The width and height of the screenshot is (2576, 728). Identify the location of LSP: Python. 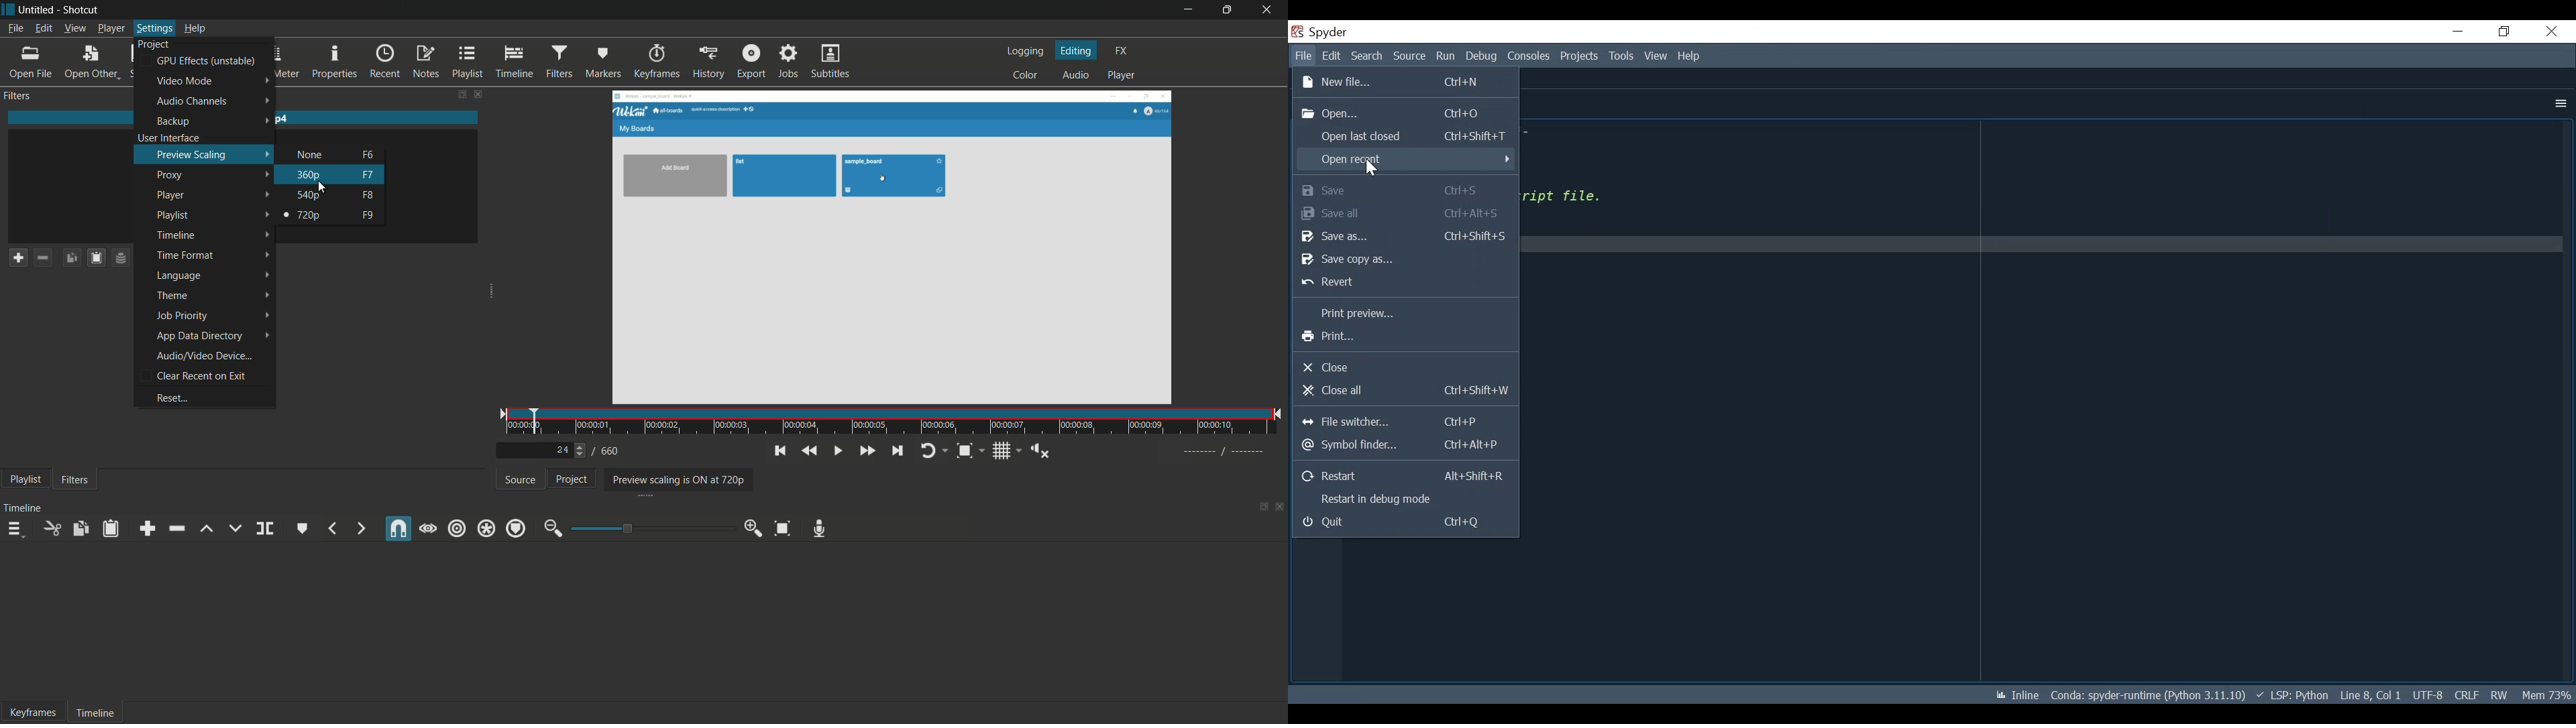
(2293, 696).